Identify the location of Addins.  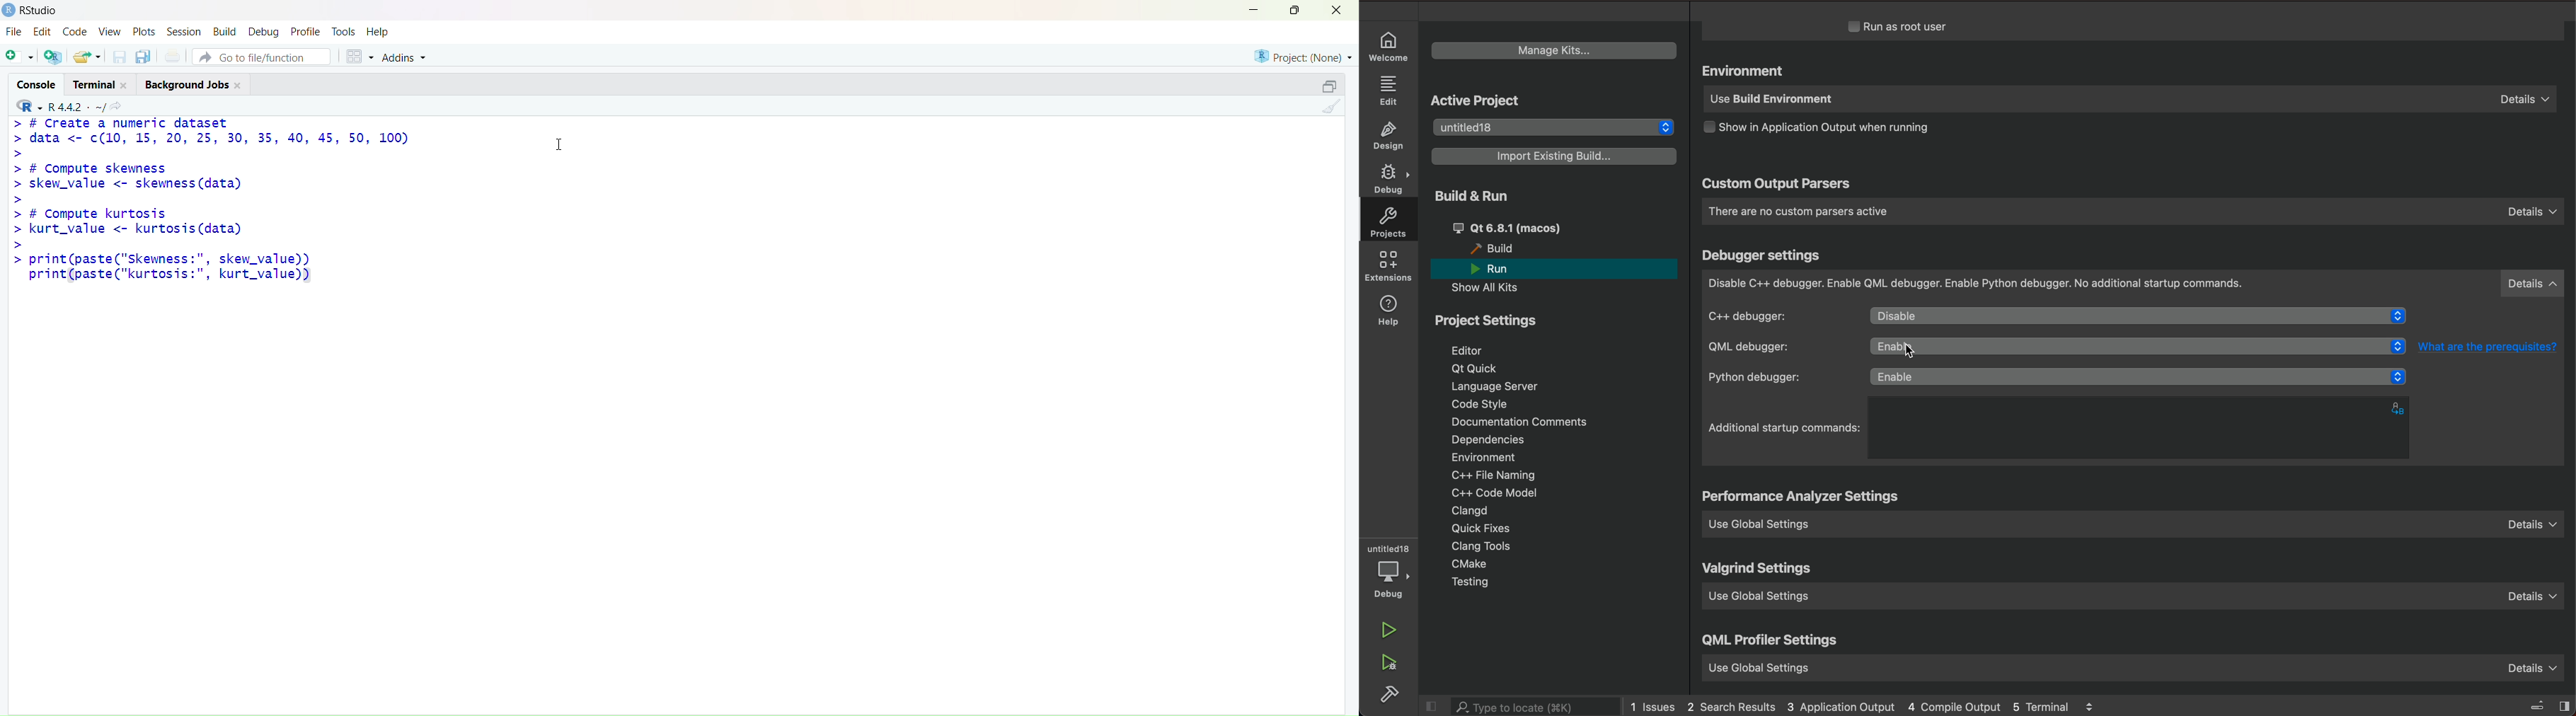
(409, 57).